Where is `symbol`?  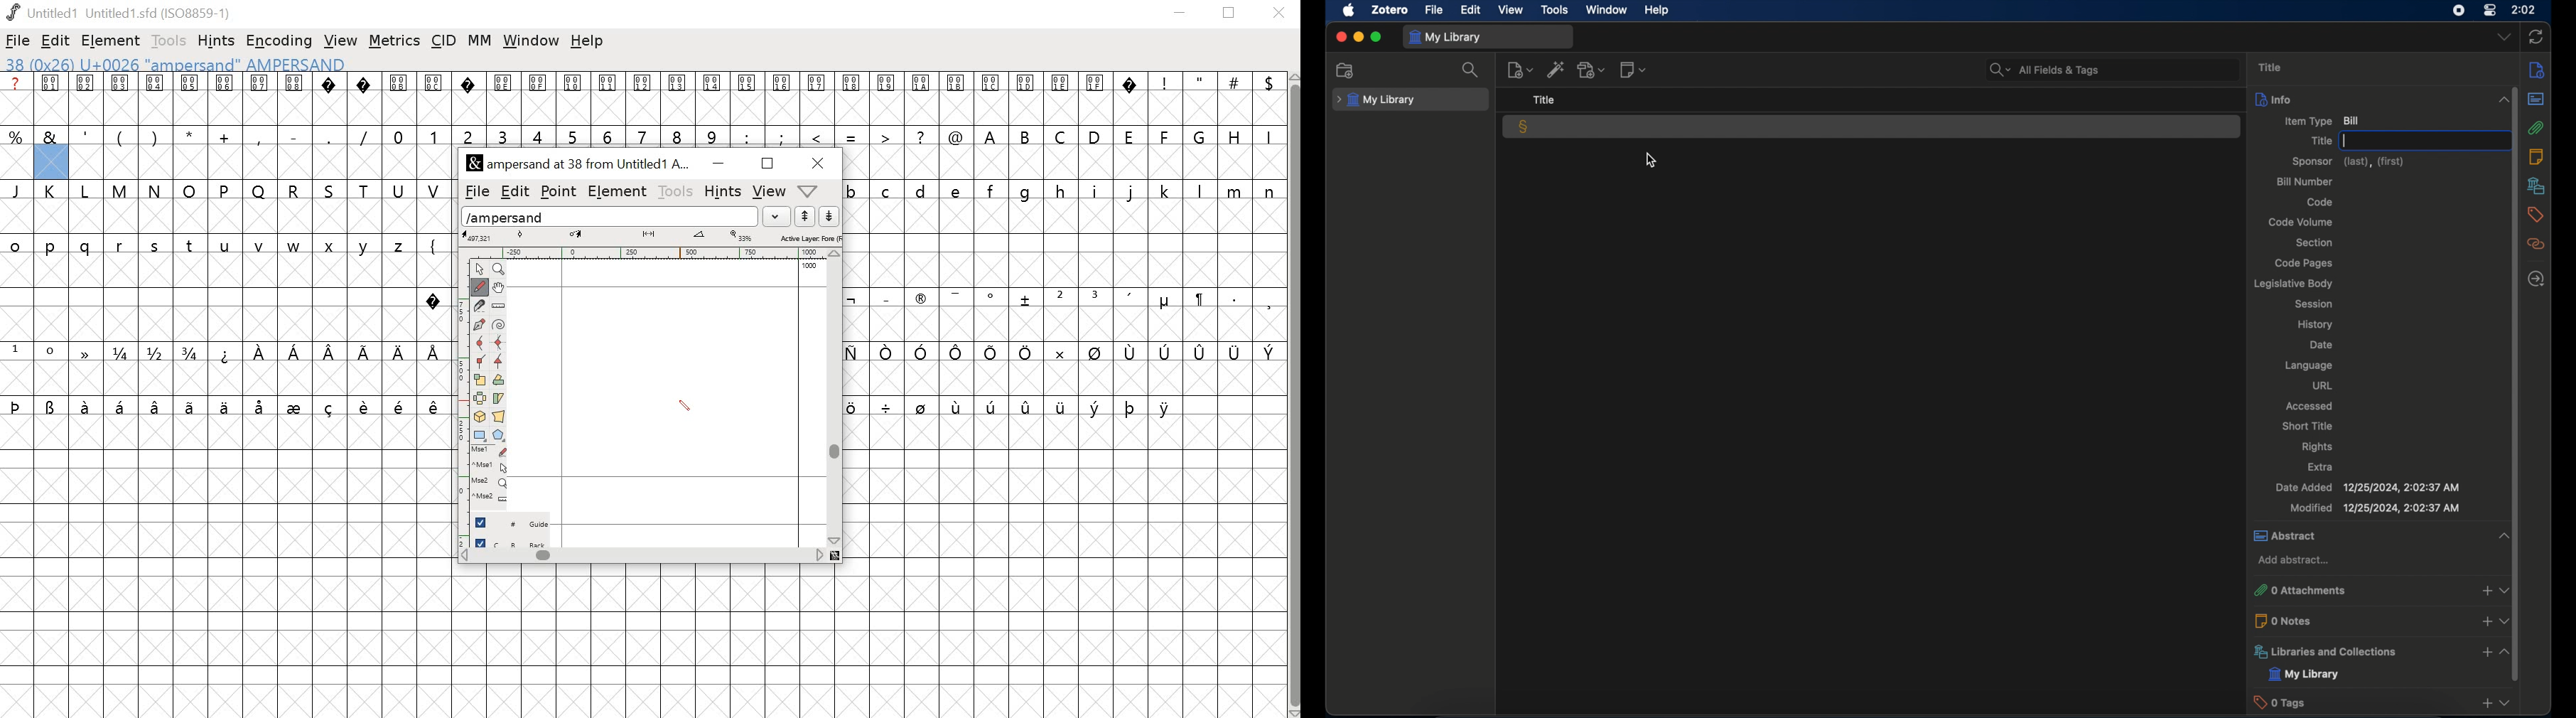 symbol is located at coordinates (156, 406).